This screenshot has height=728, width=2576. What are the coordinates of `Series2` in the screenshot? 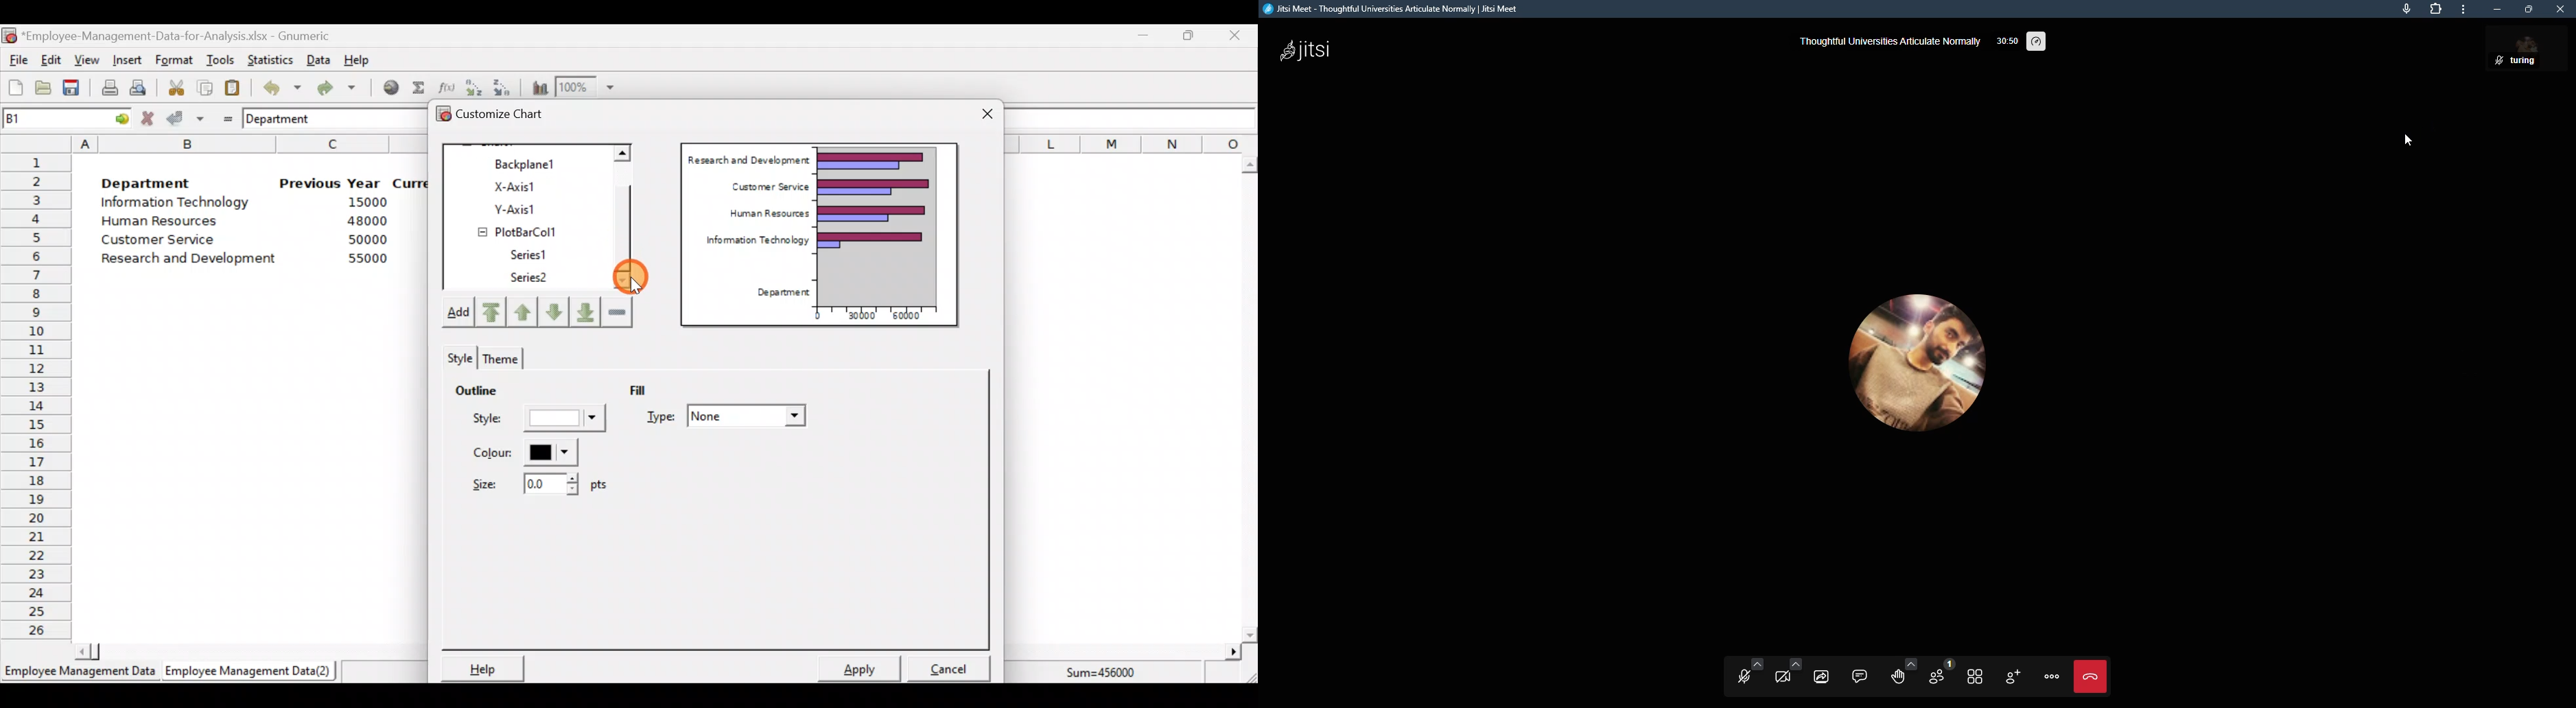 It's located at (532, 278).